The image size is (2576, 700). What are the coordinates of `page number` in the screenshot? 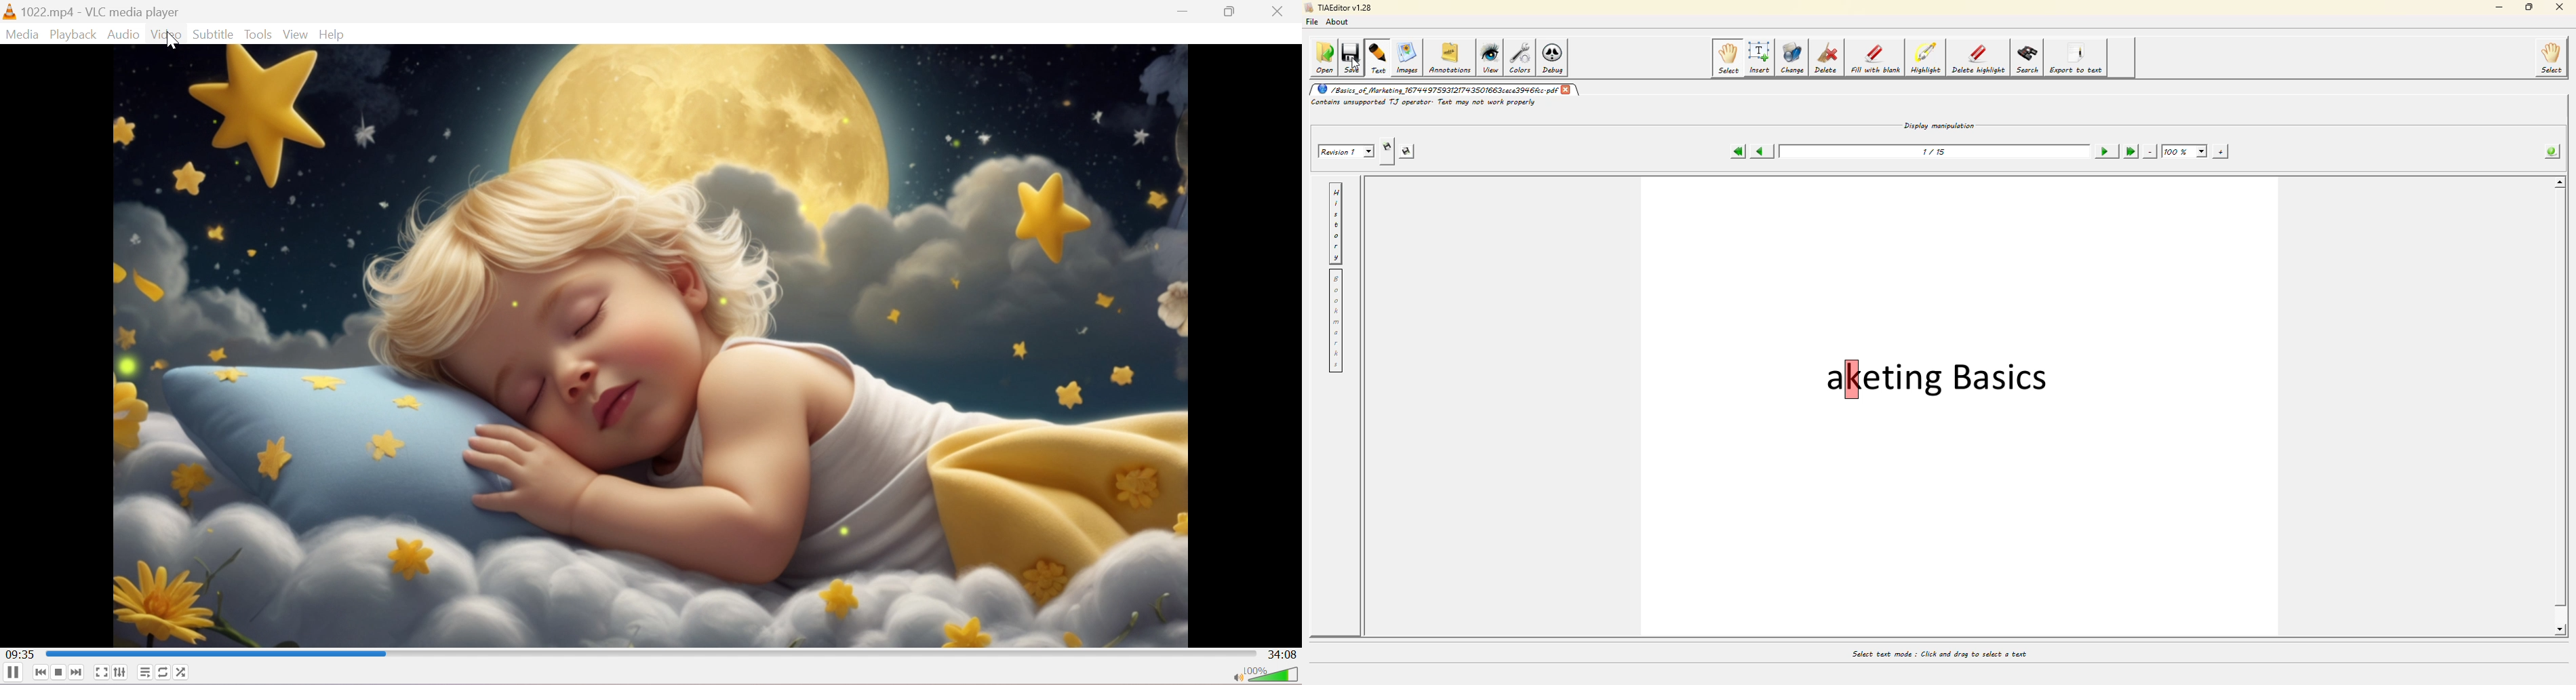 It's located at (1935, 151).